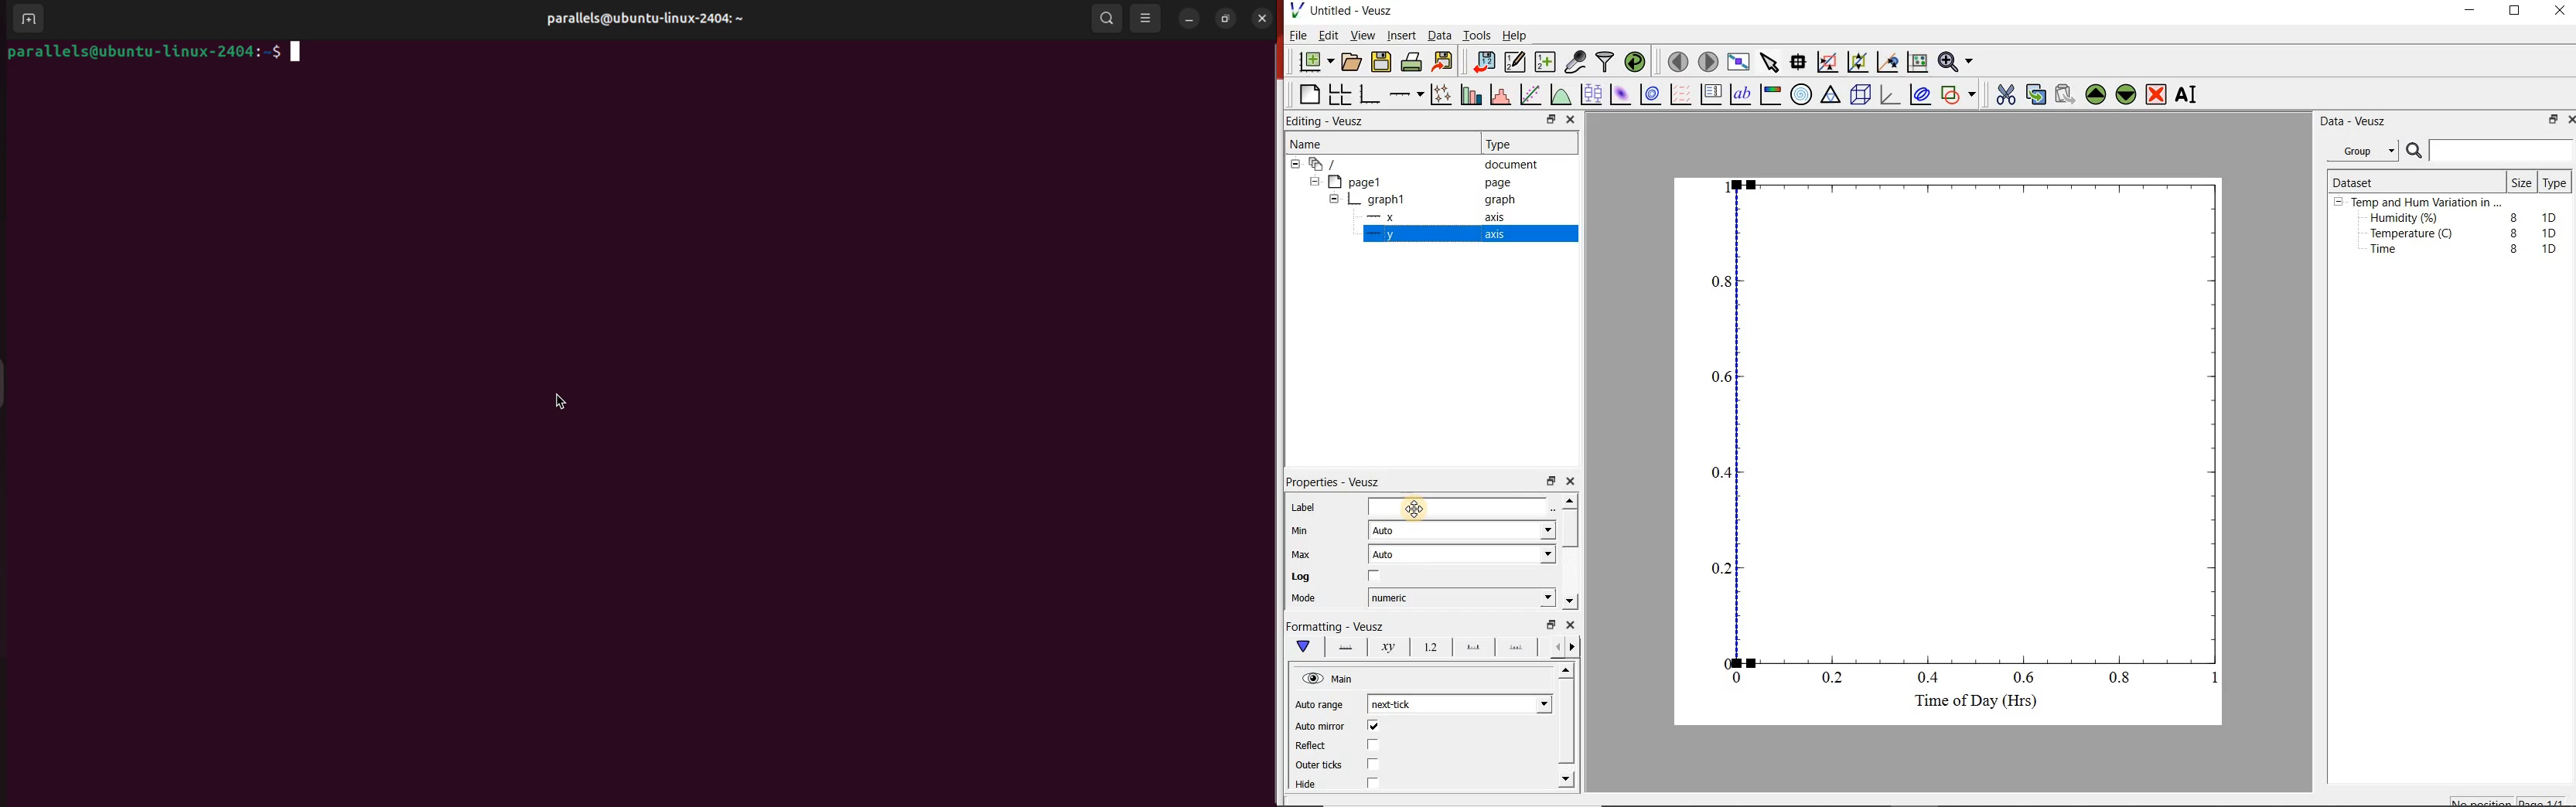 This screenshot has width=2576, height=812. Describe the element at coordinates (1295, 35) in the screenshot. I see `File` at that location.